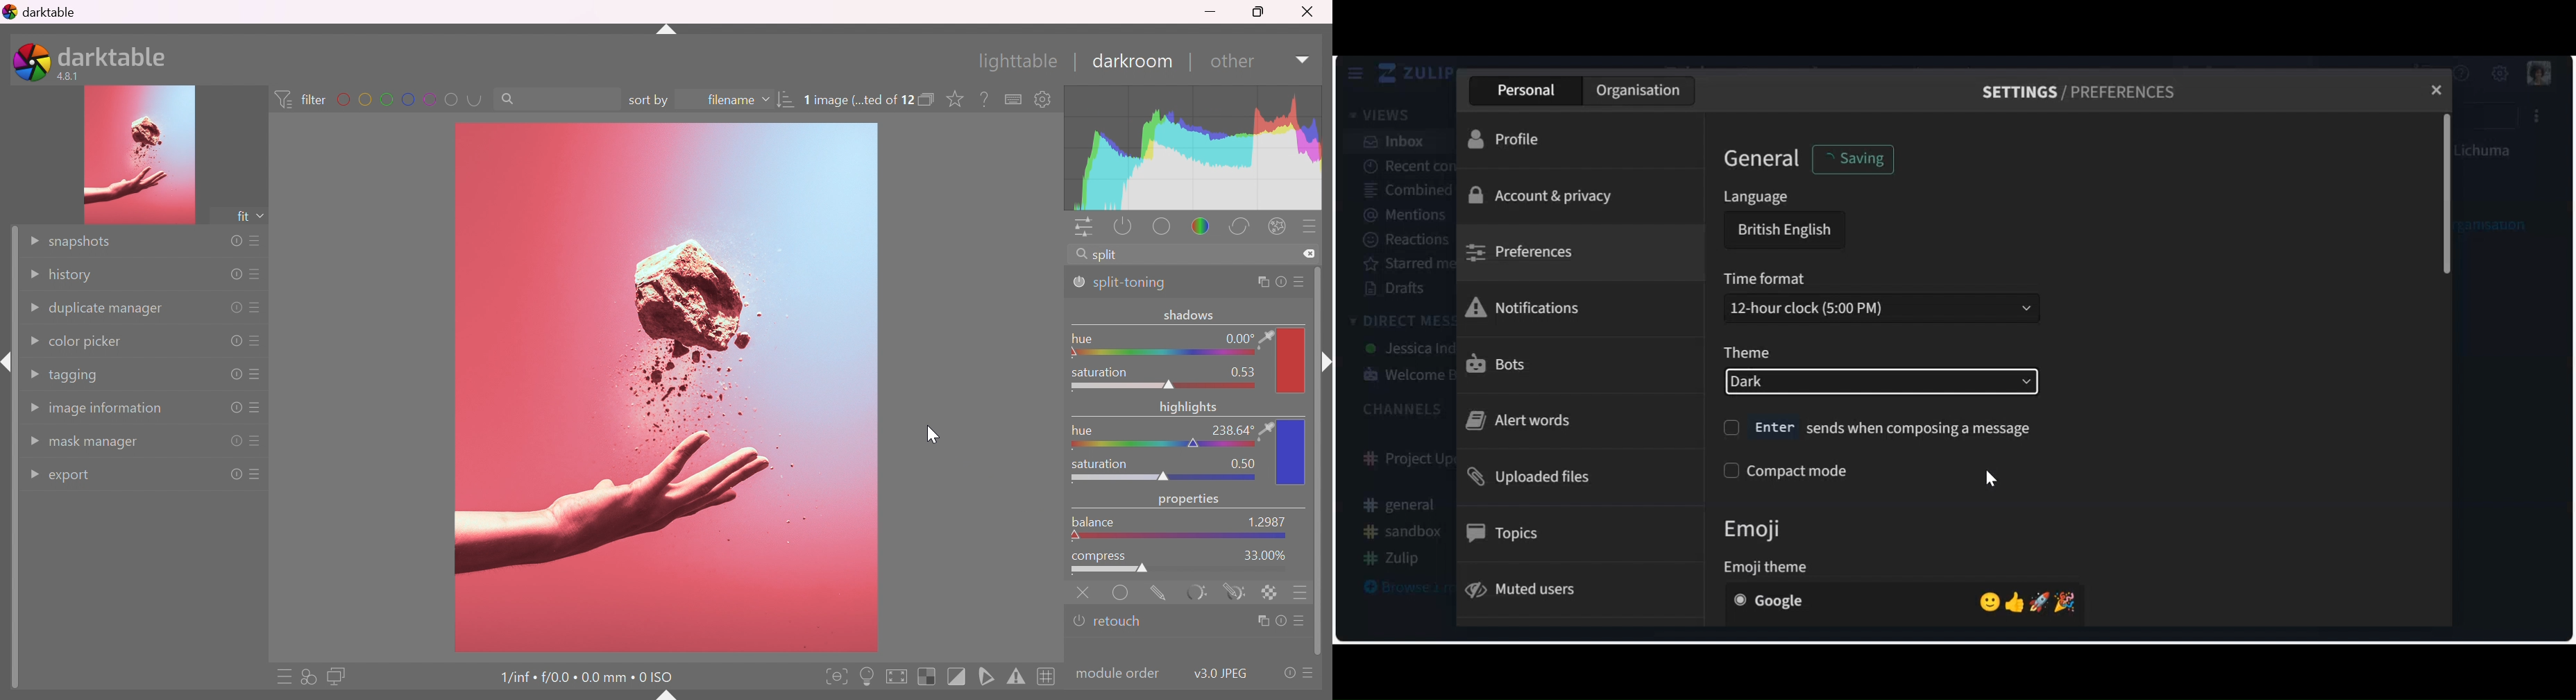  Describe the element at coordinates (257, 408) in the screenshot. I see `presets` at that location.